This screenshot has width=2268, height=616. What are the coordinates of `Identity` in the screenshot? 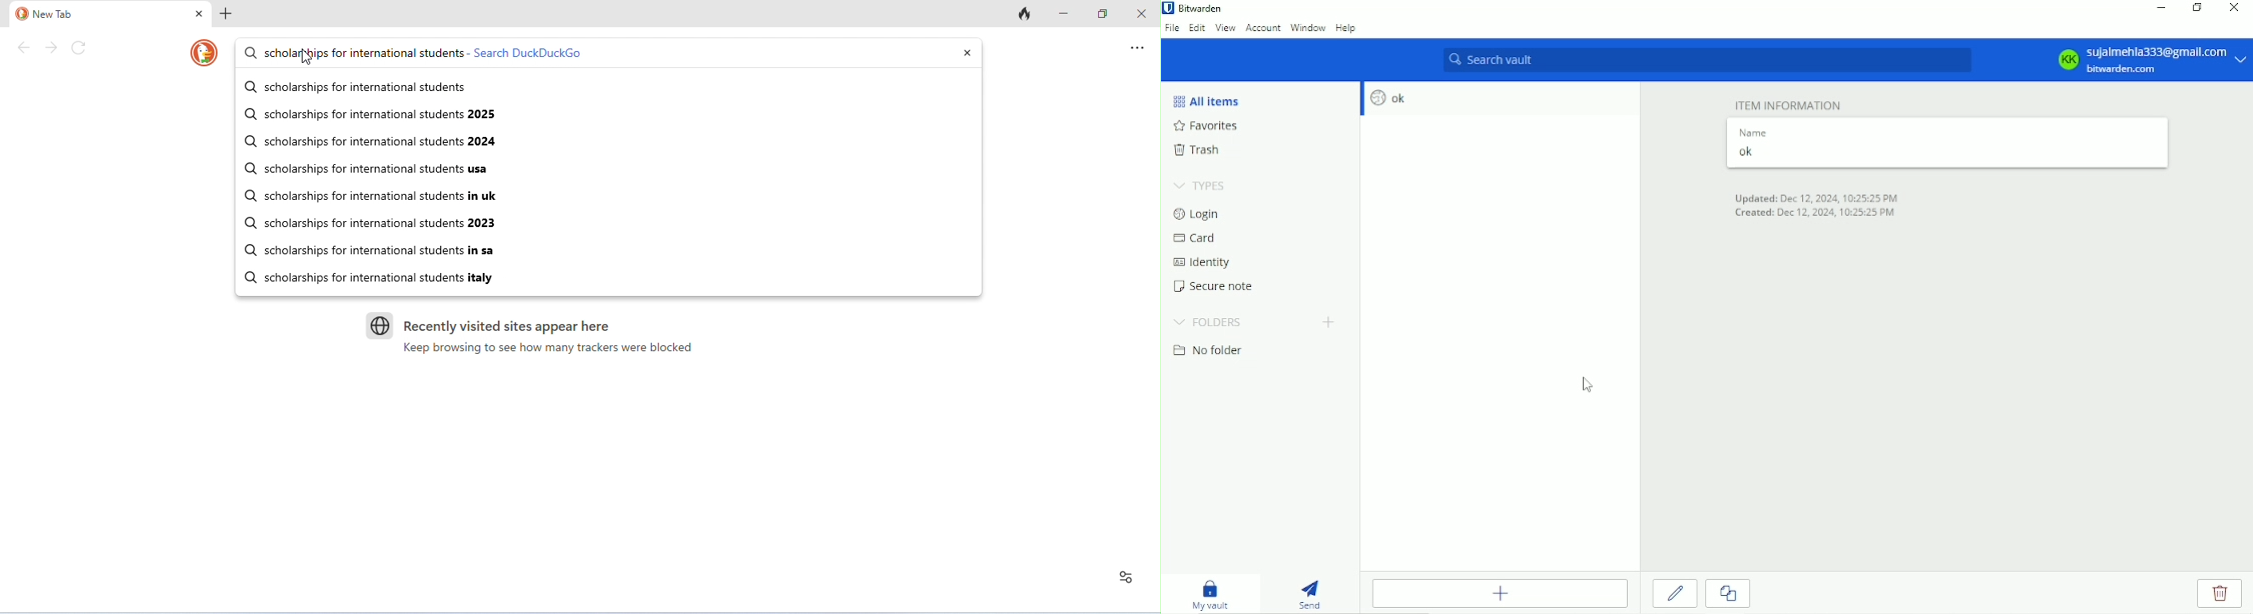 It's located at (1208, 264).